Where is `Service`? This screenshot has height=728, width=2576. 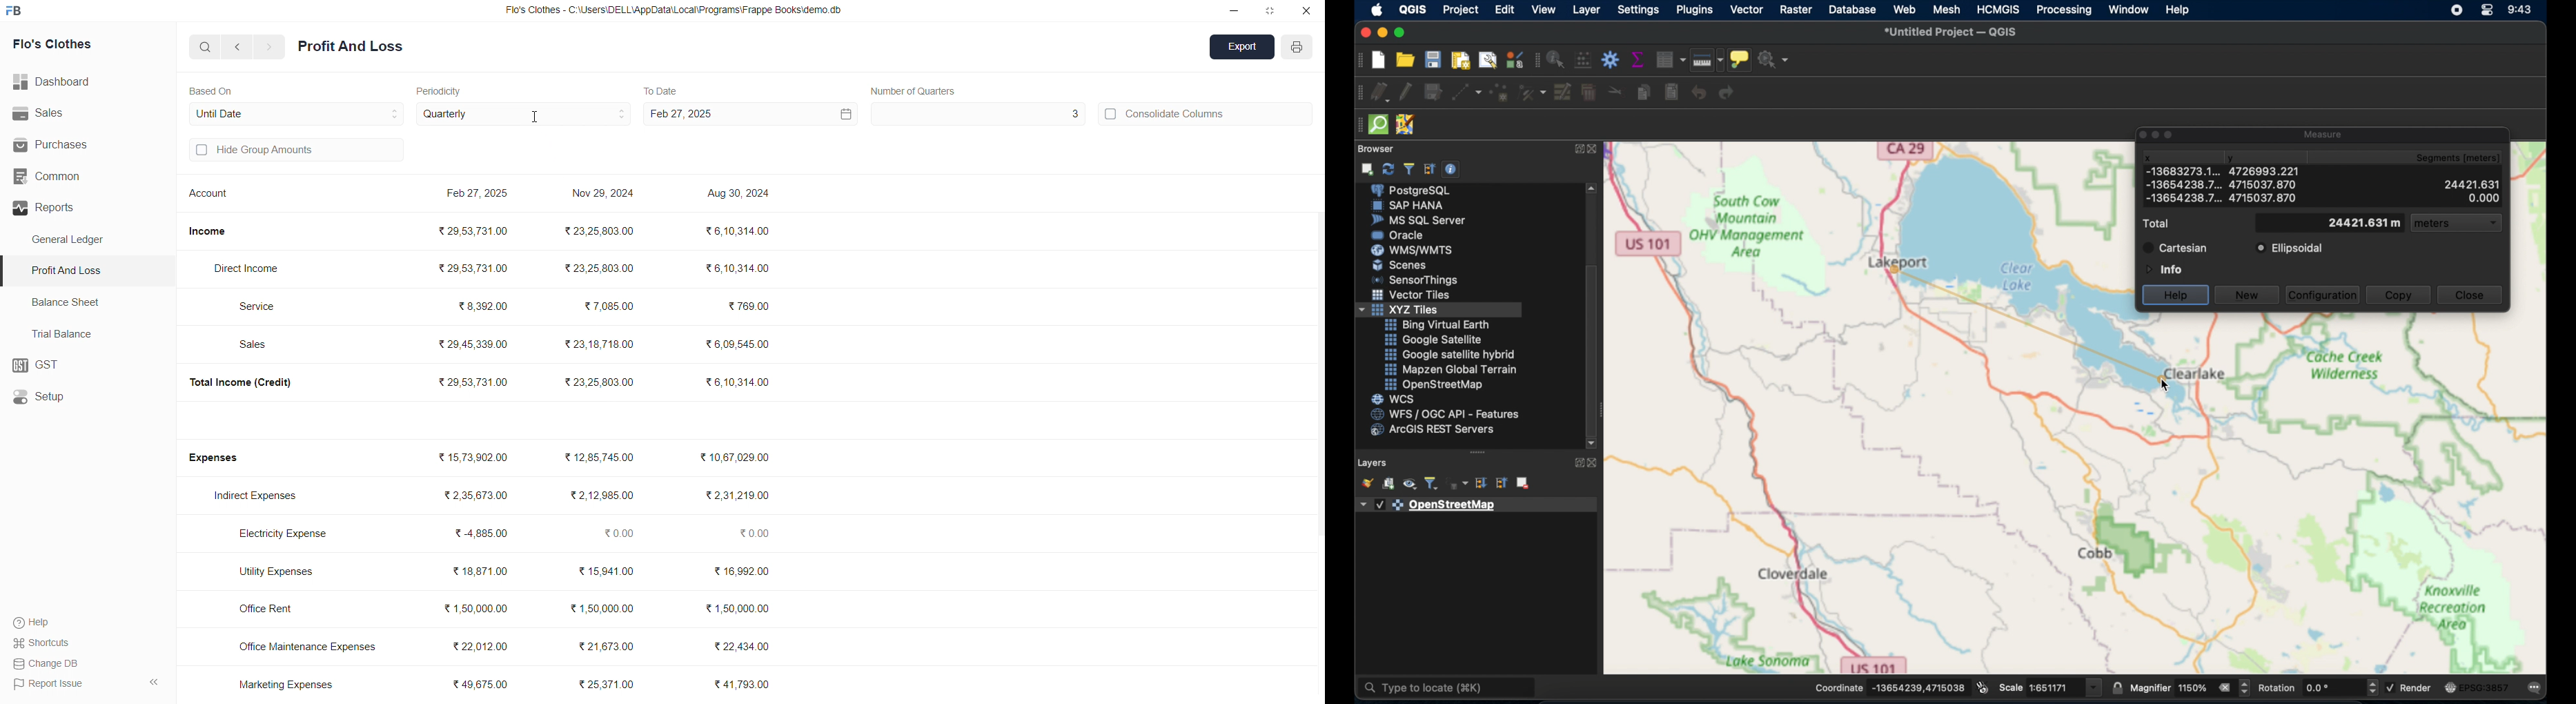
Service is located at coordinates (264, 306).